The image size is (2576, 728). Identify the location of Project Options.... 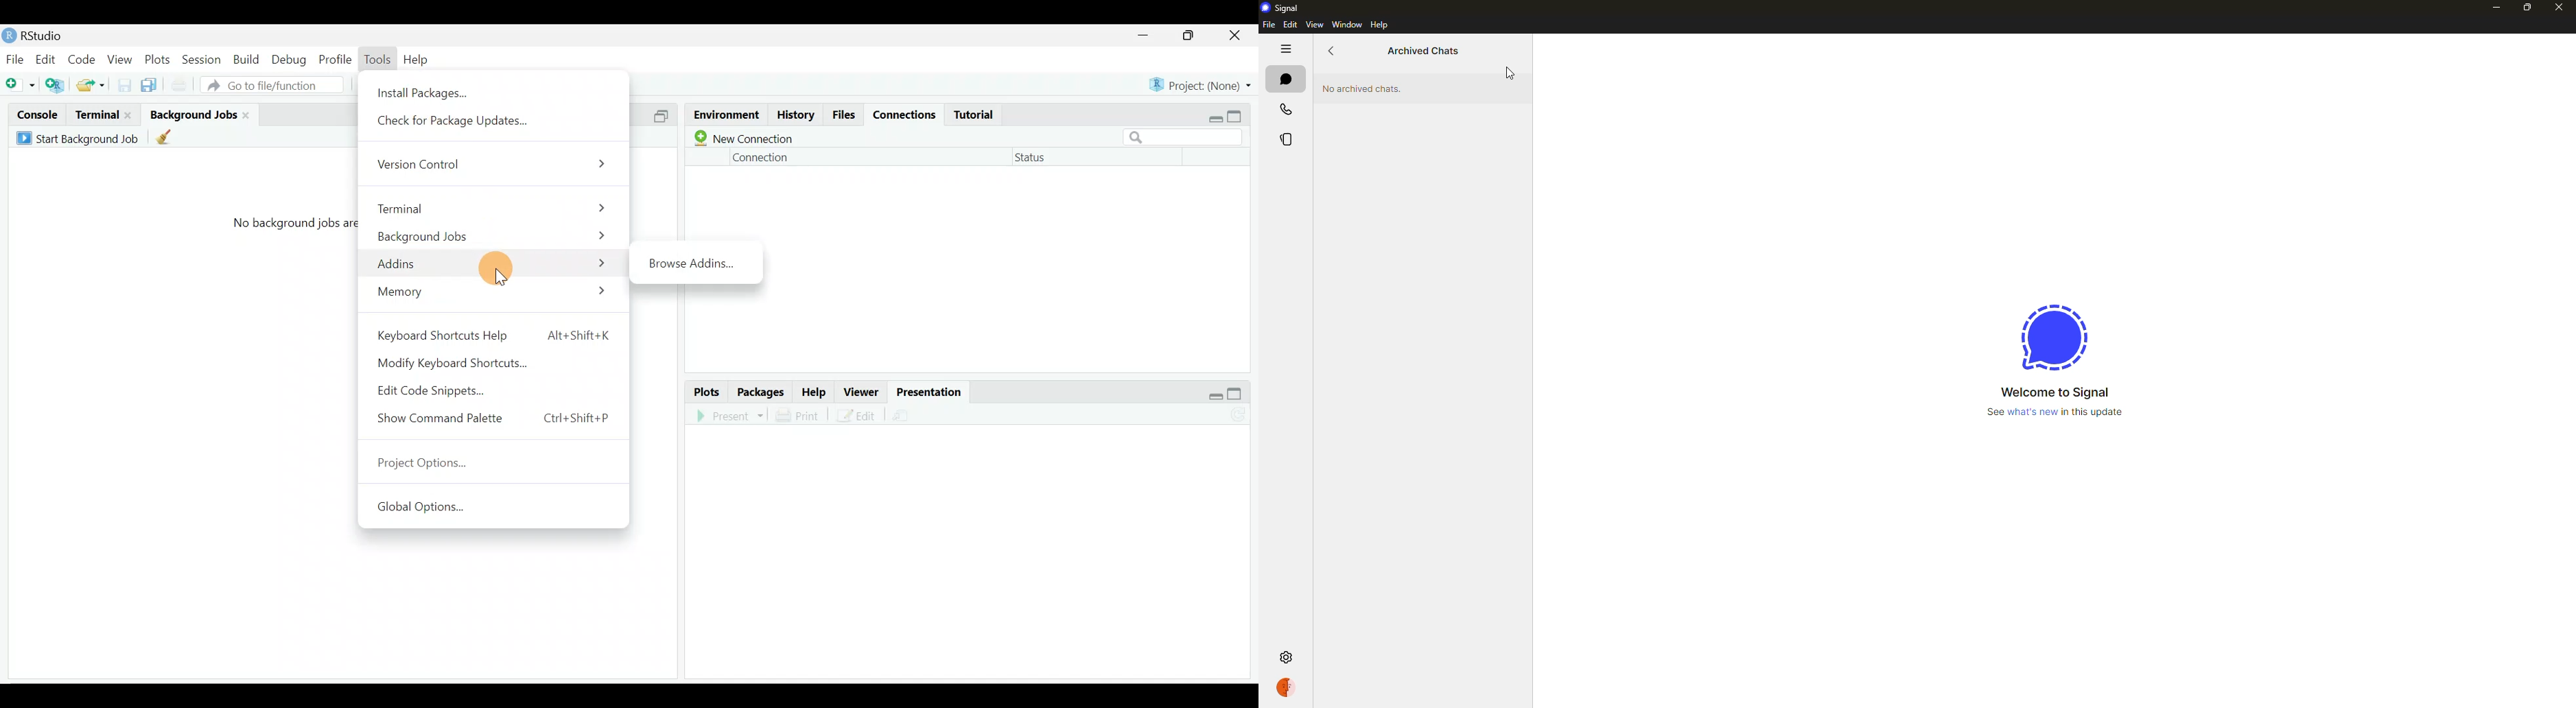
(428, 465).